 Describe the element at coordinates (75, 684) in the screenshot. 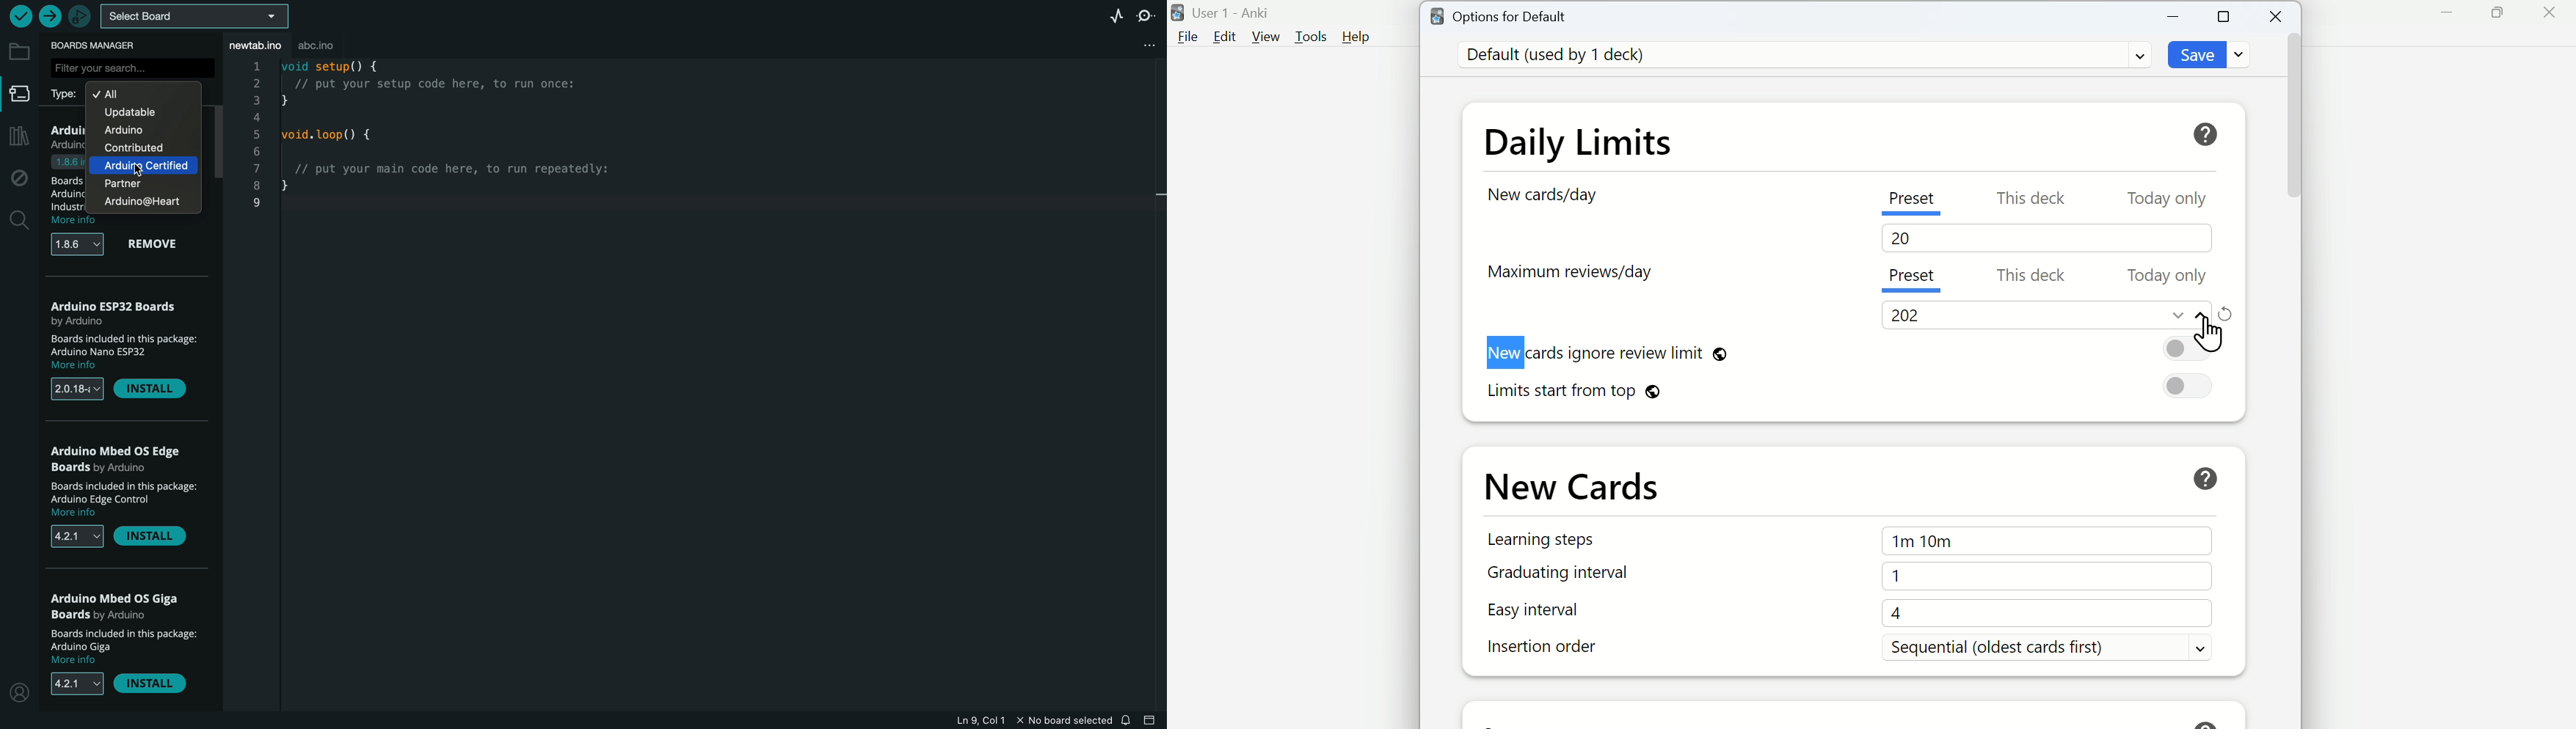

I see `versions` at that location.